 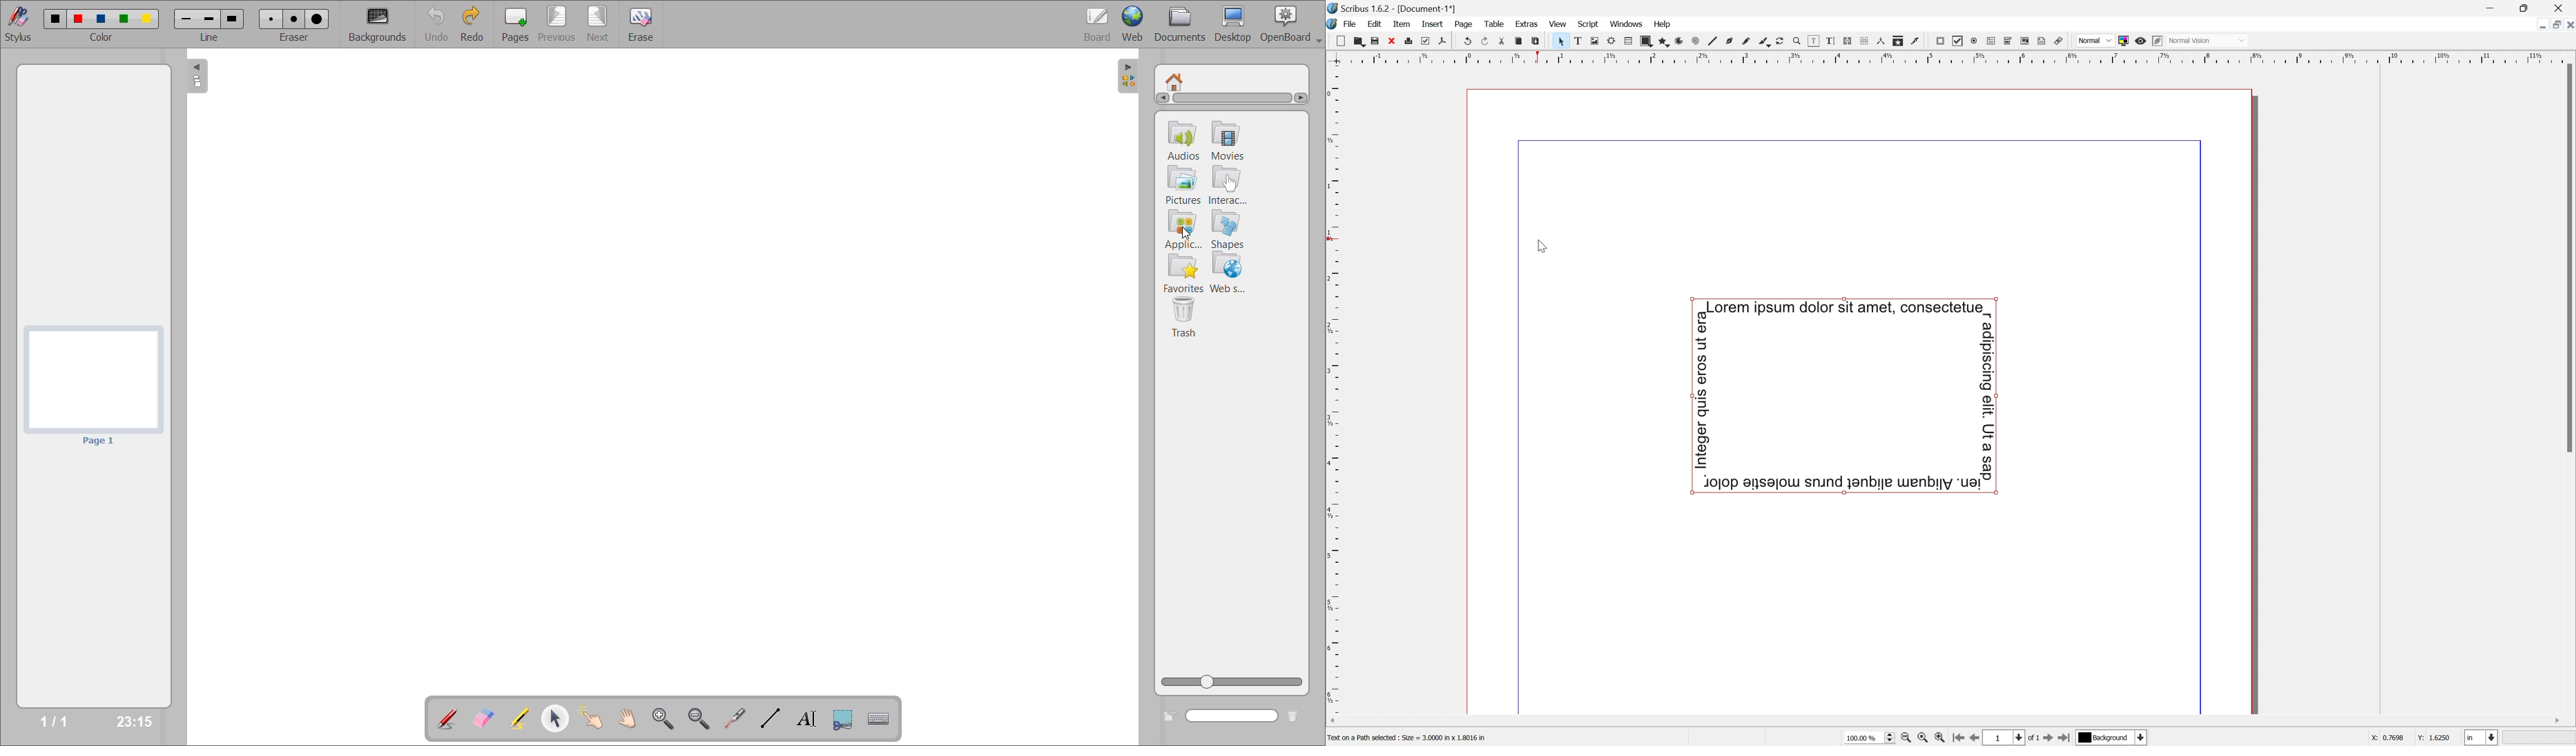 I want to click on PDF Checkbox, so click(x=1958, y=41).